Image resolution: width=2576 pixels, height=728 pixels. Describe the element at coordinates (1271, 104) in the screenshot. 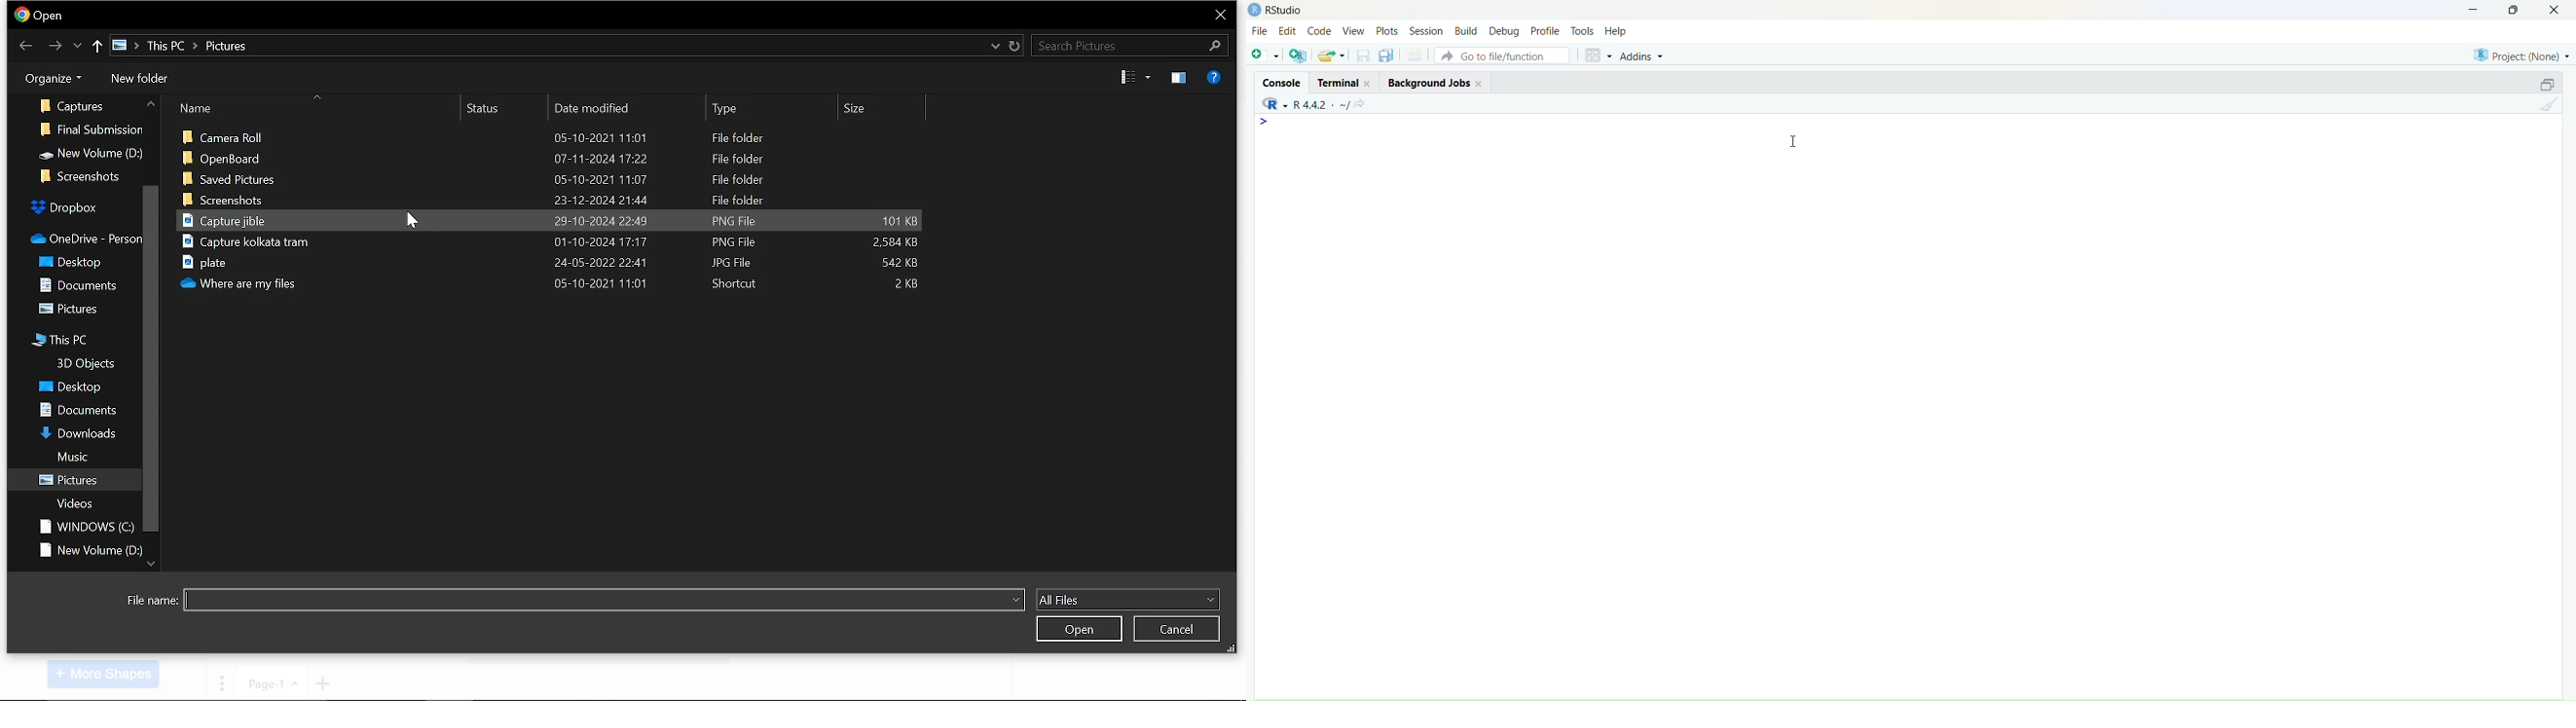

I see `R` at that location.